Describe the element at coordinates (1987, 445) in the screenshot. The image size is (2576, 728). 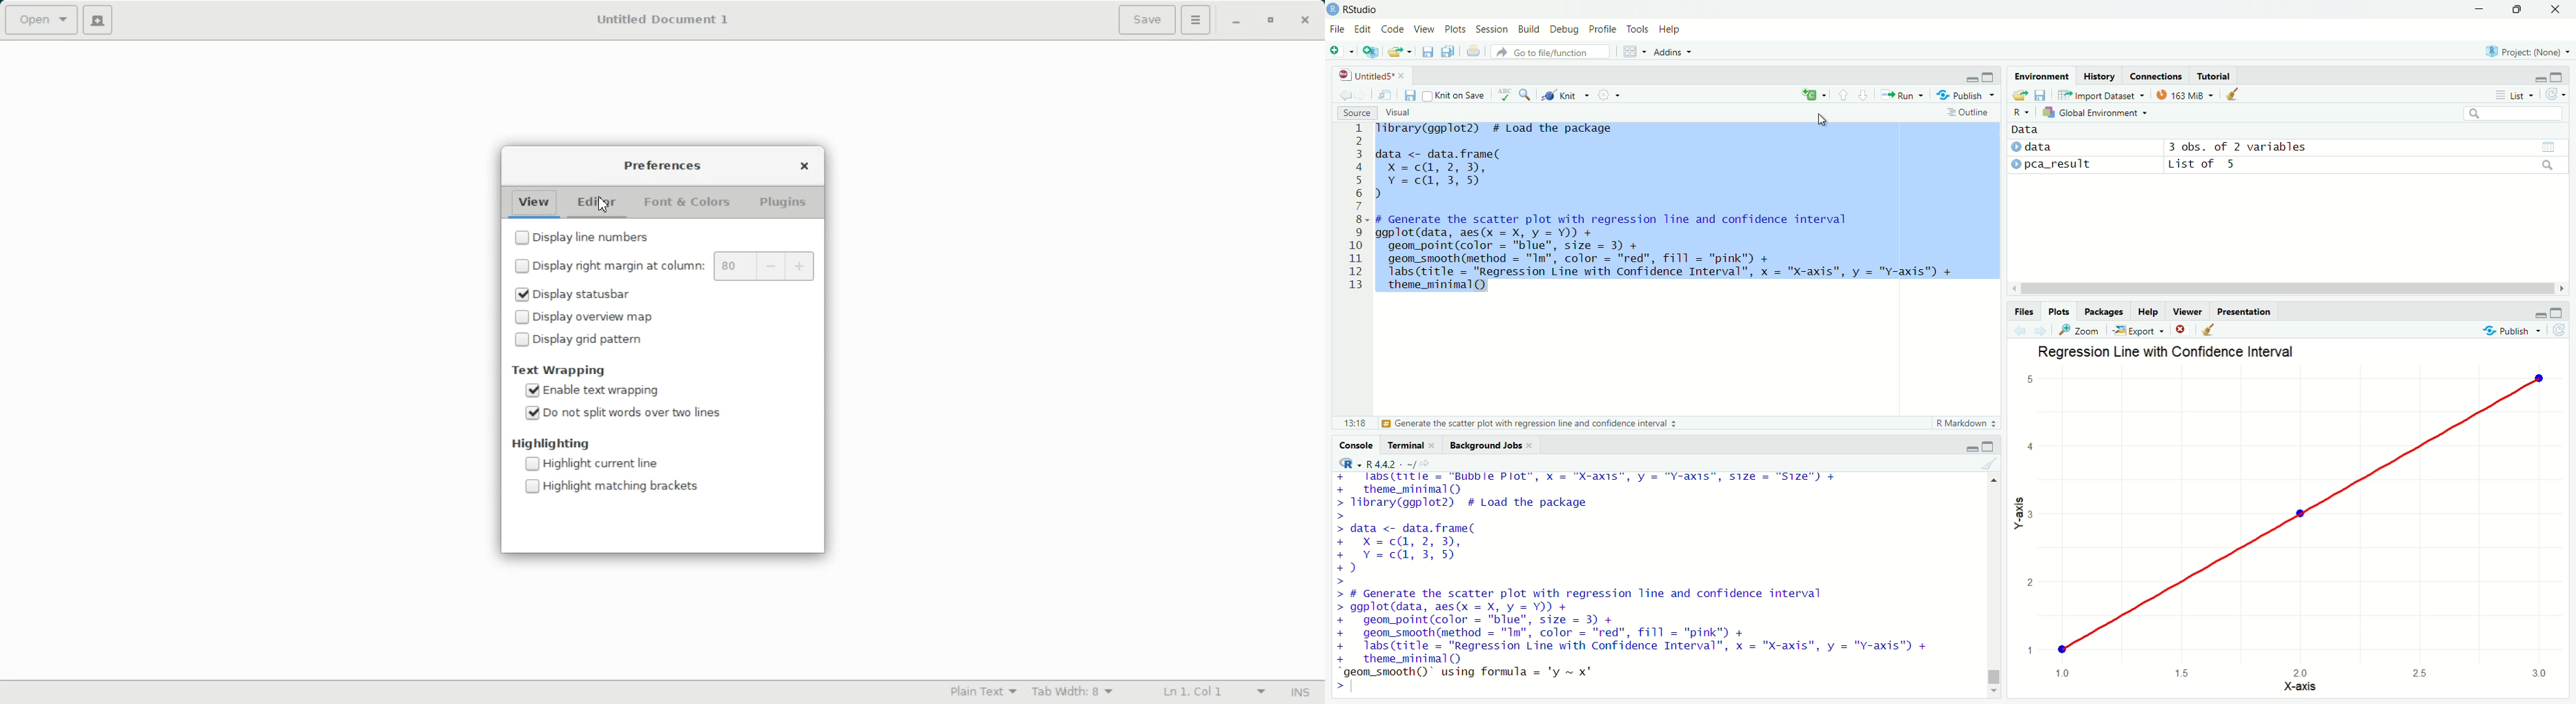
I see `expand` at that location.